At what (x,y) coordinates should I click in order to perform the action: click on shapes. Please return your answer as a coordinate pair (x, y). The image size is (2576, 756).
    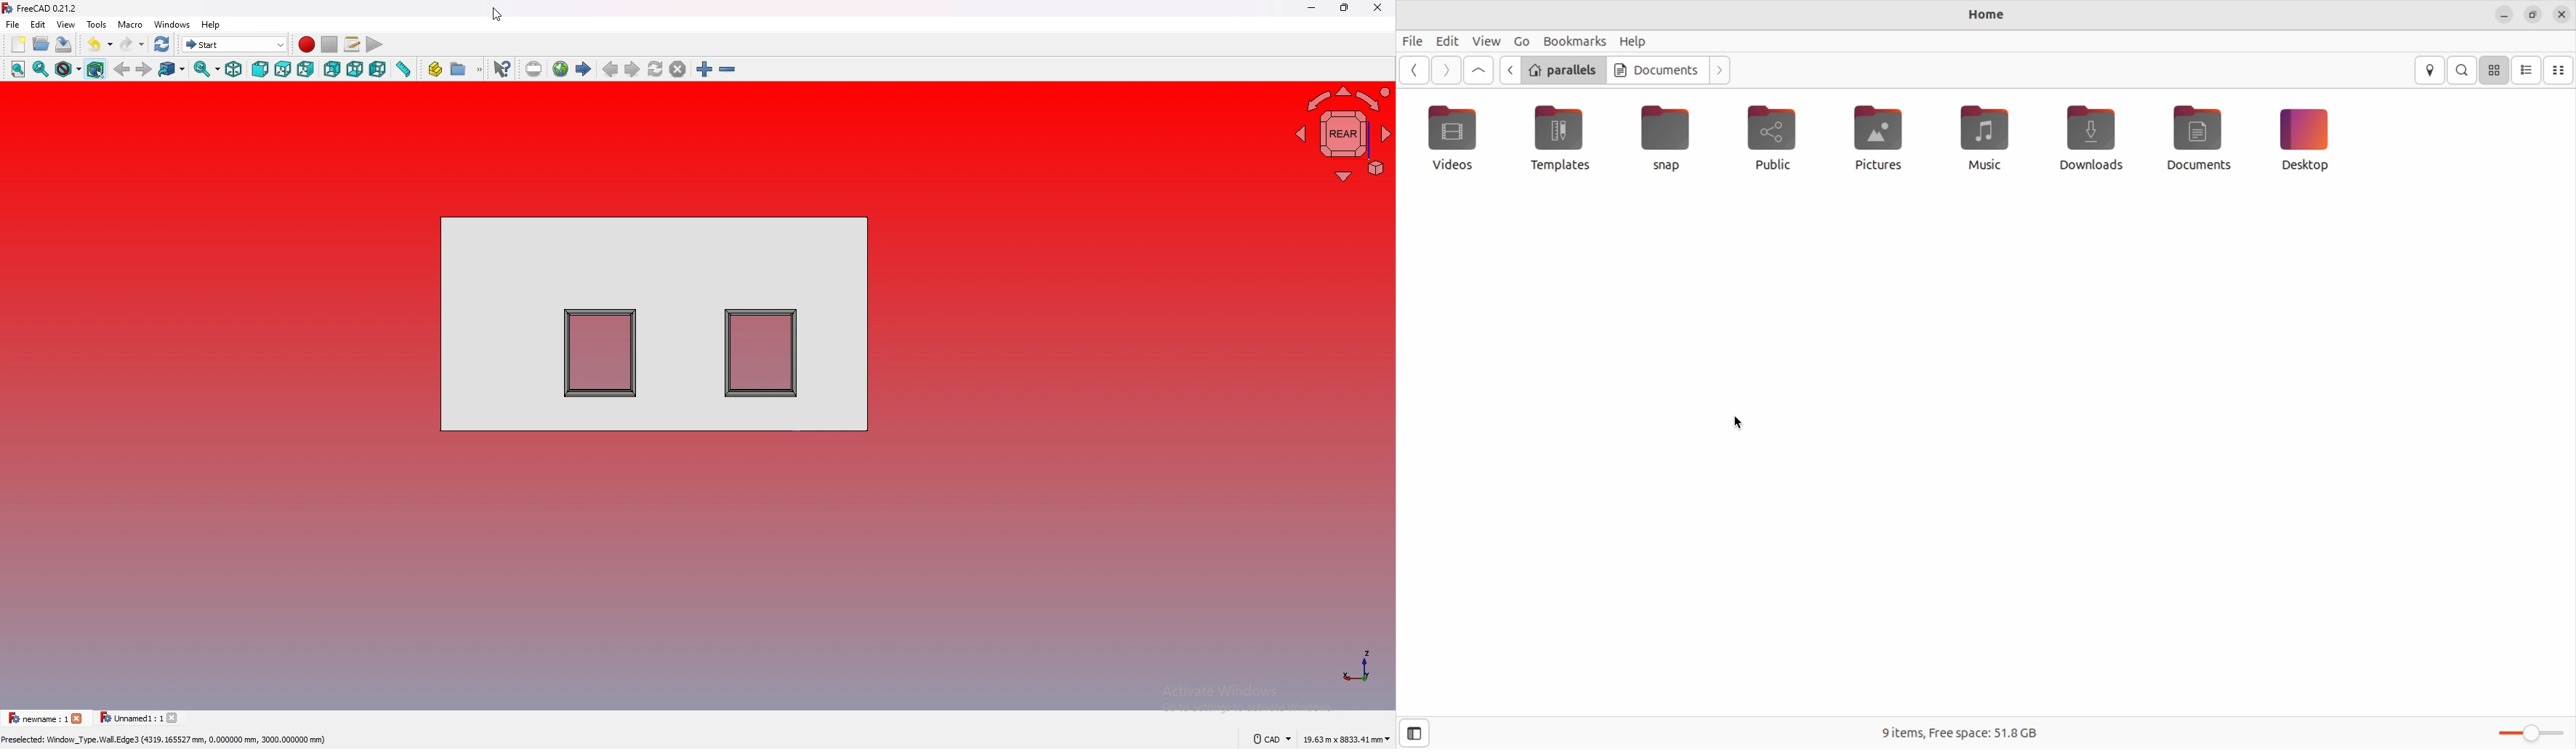
    Looking at the image, I should click on (654, 324).